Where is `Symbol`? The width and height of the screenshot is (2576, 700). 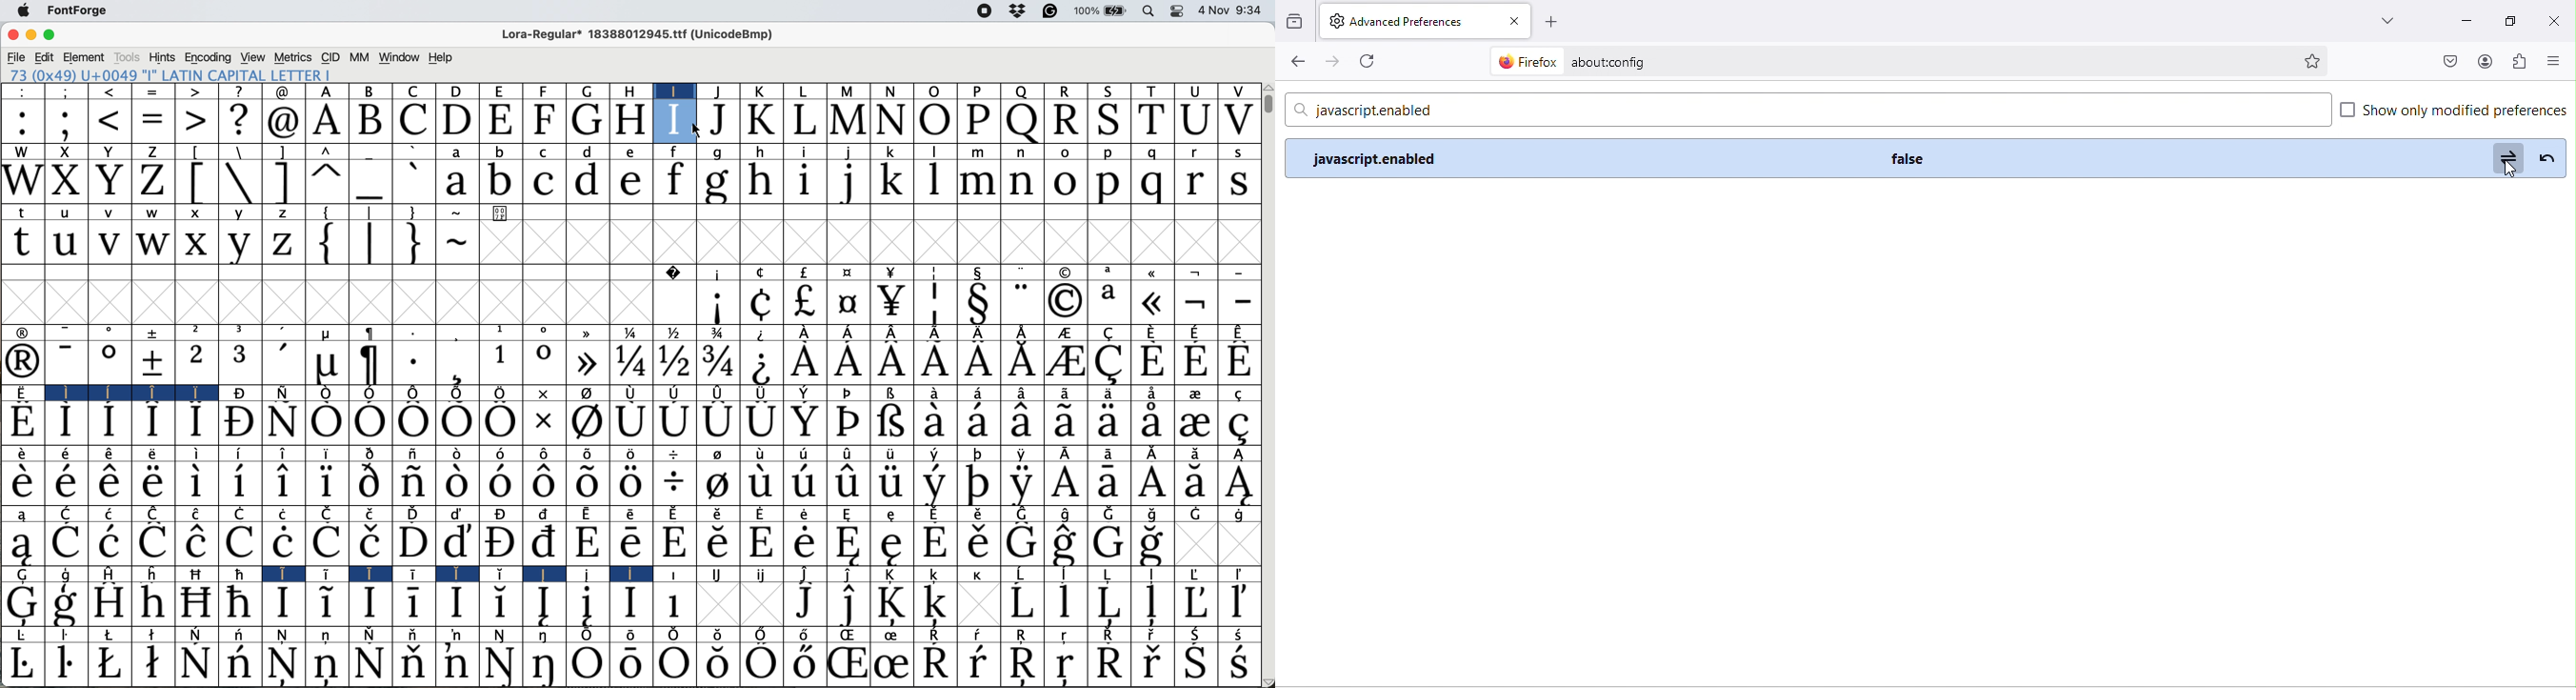
Symbol is located at coordinates (893, 602).